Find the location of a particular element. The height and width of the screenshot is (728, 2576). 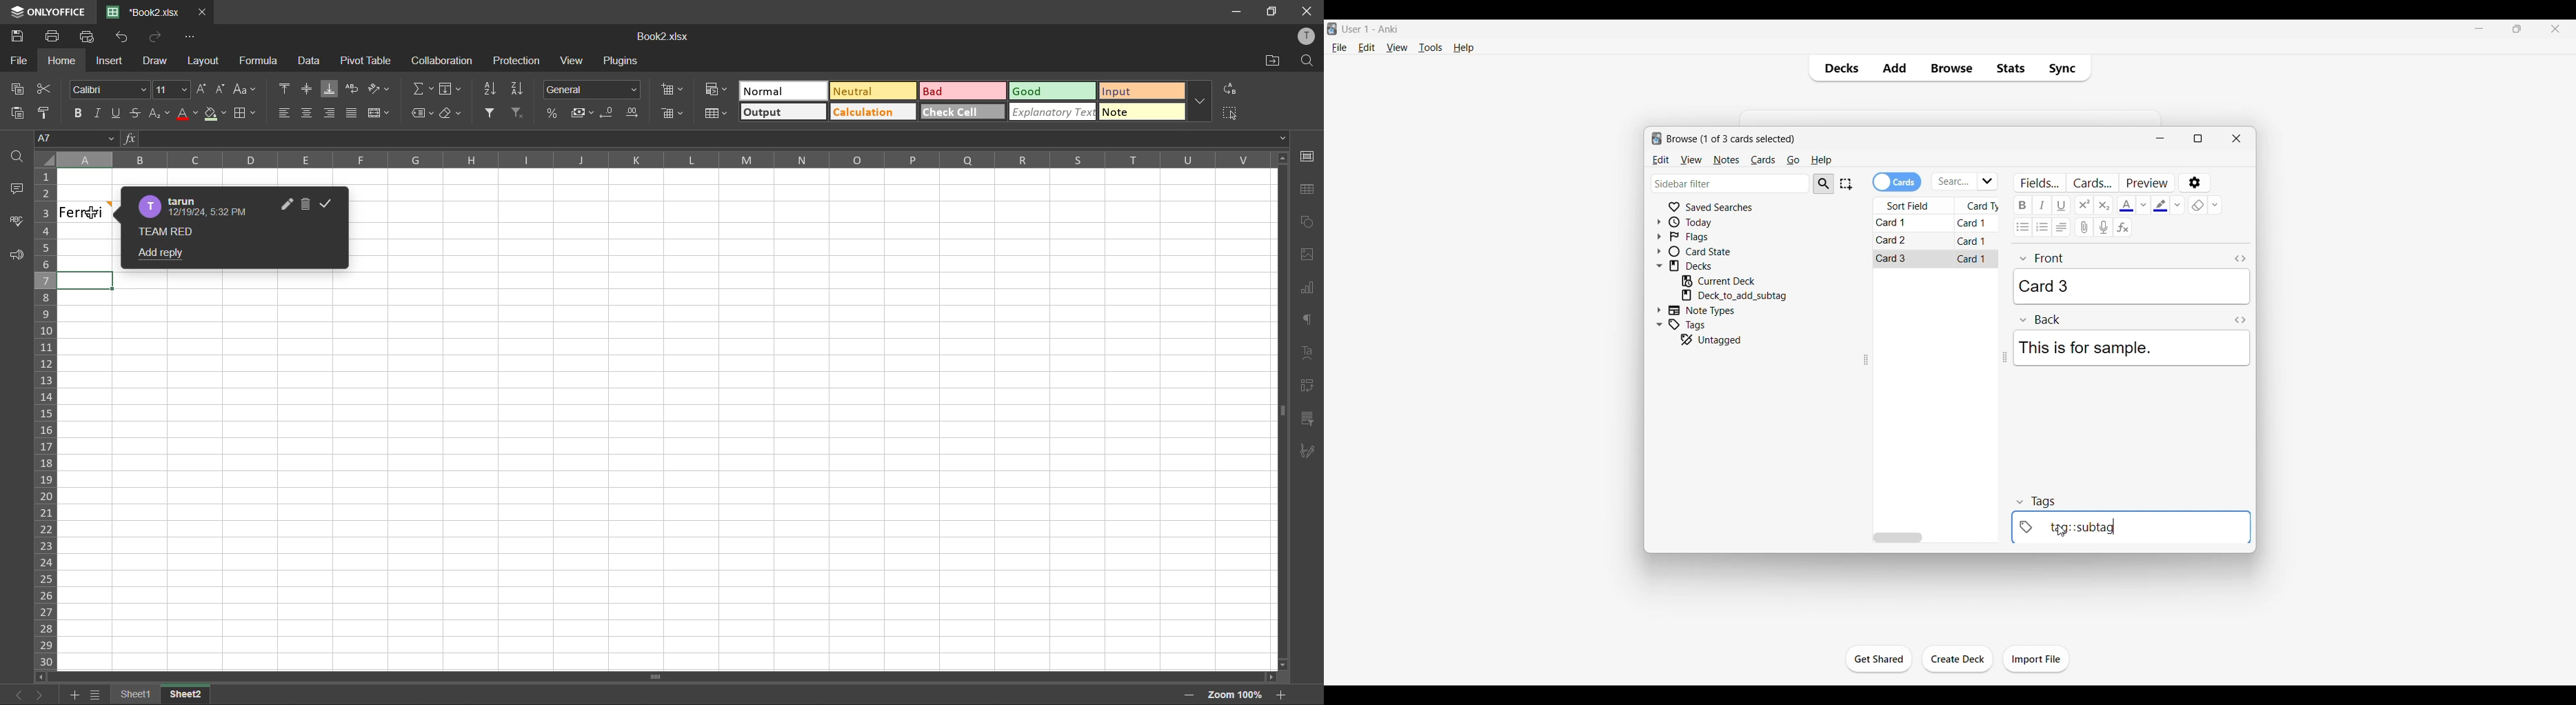

cursor is located at coordinates (2061, 531).